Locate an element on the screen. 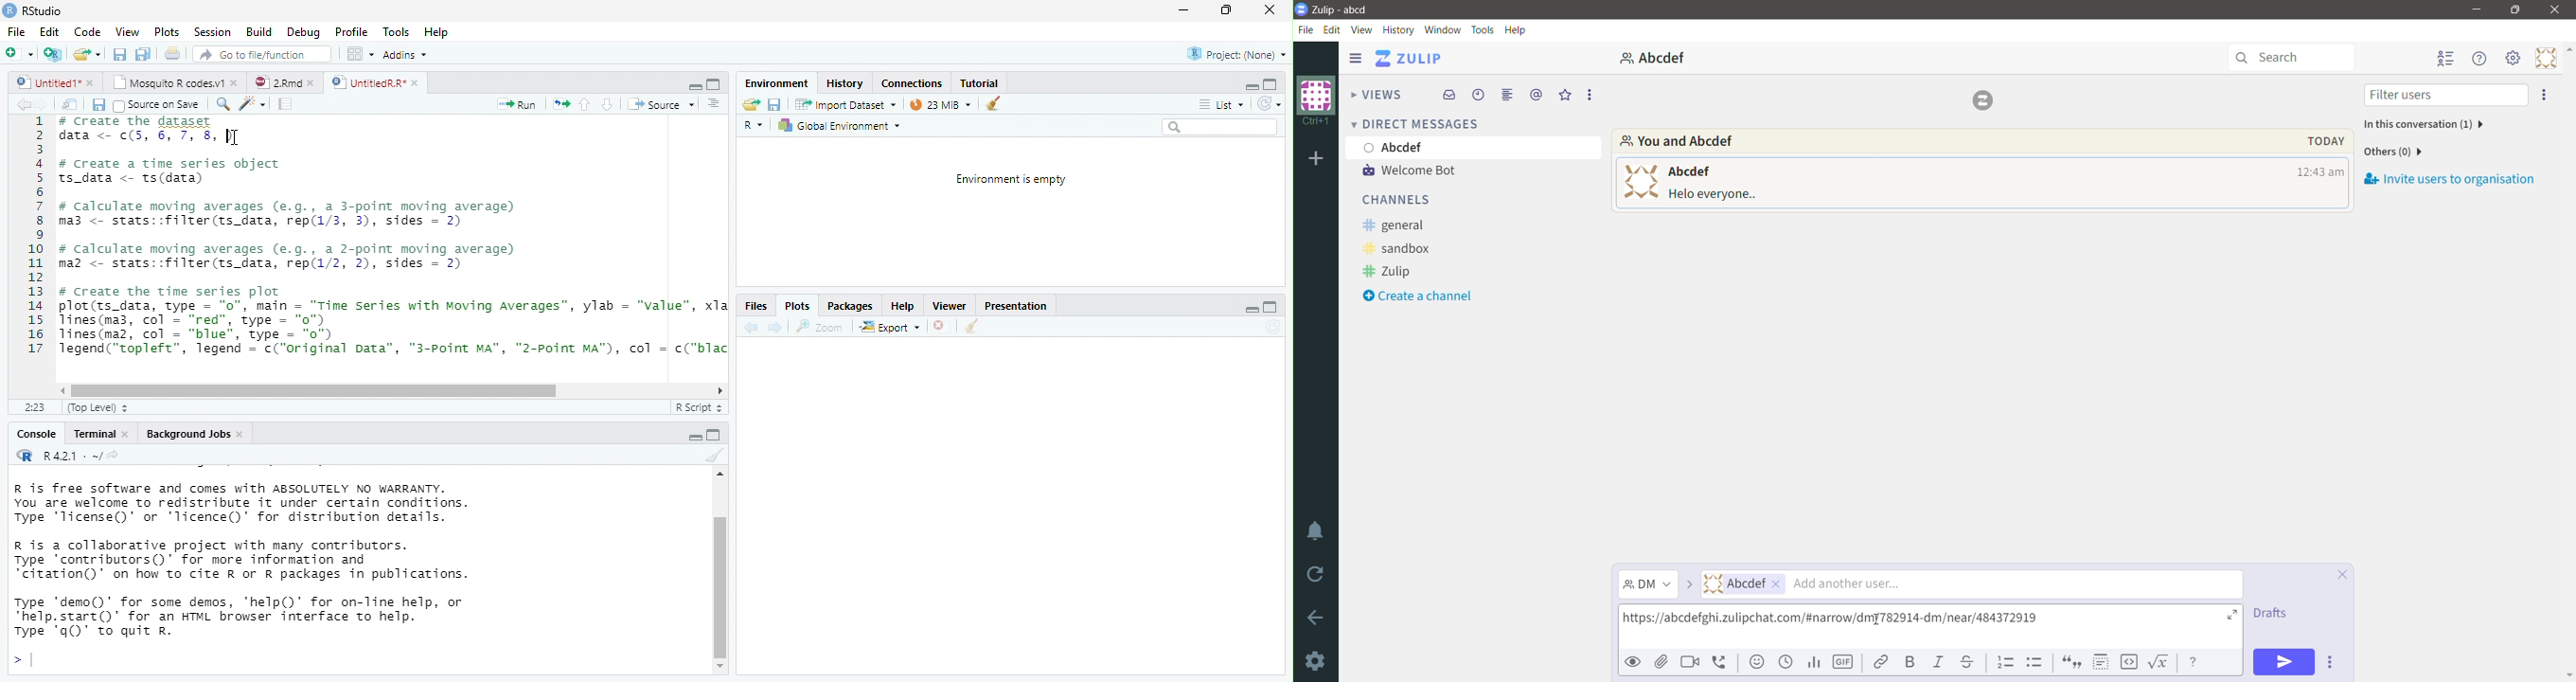 The height and width of the screenshot is (700, 2576). Environment is empty. is located at coordinates (1010, 180).